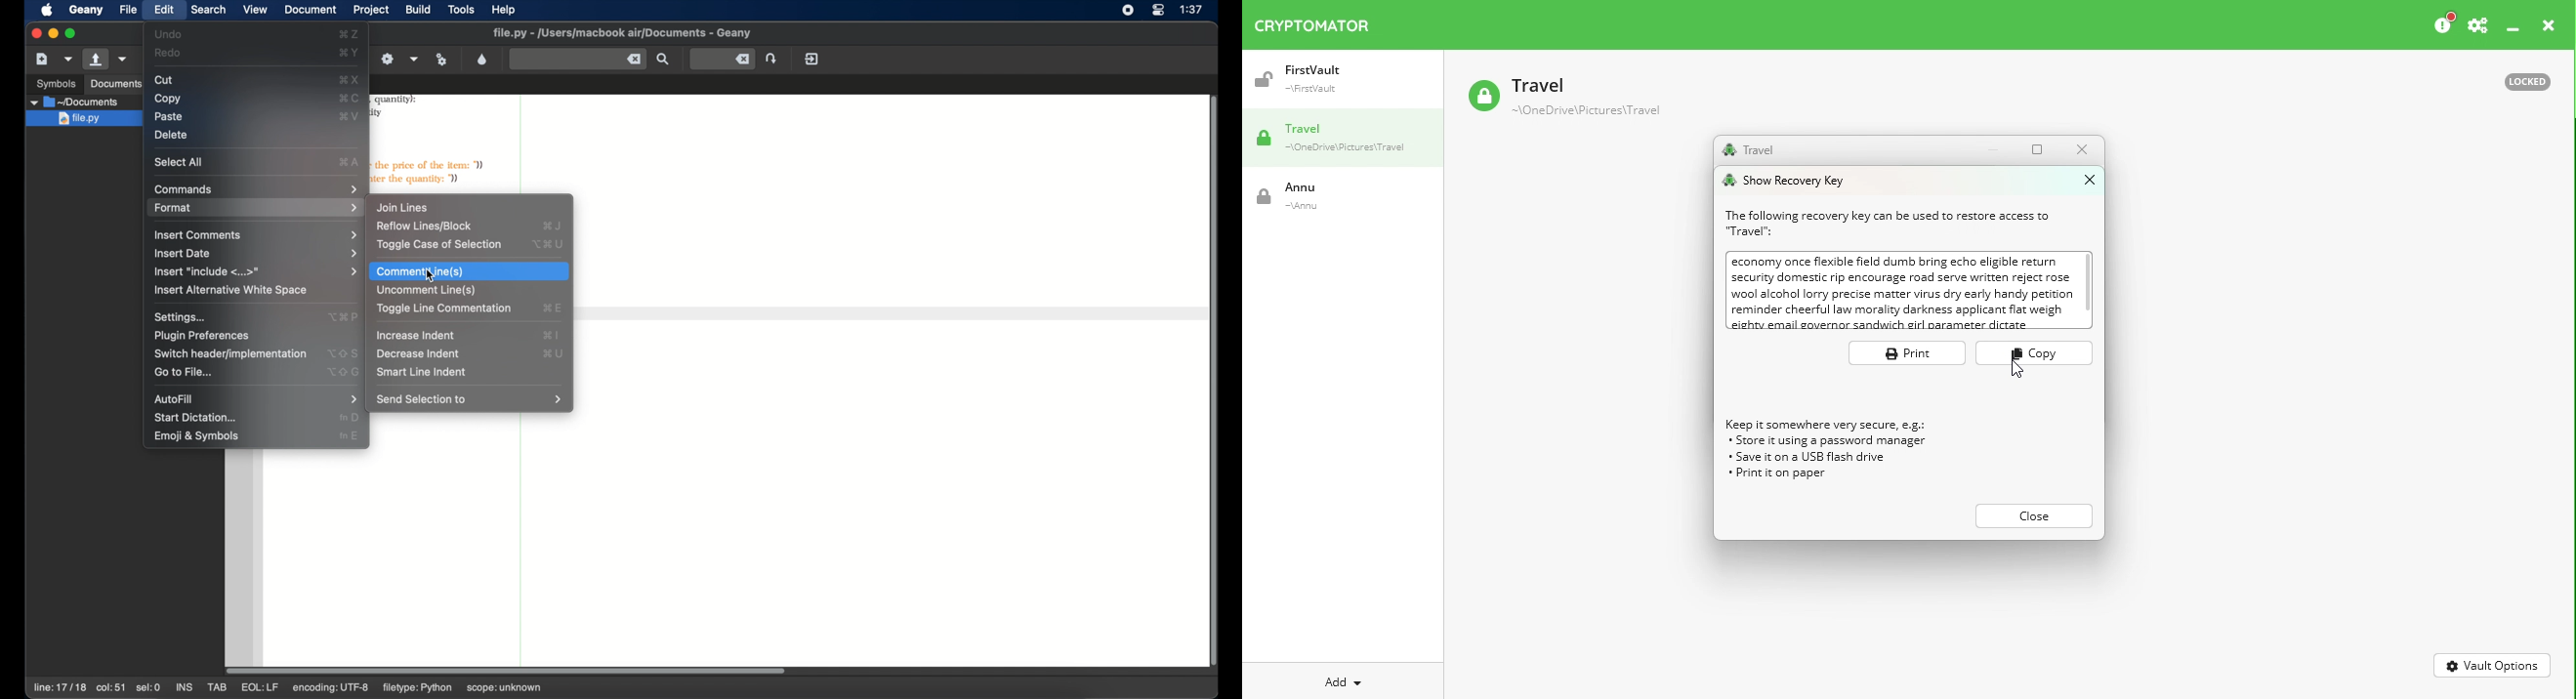 This screenshot has height=700, width=2576. Describe the element at coordinates (349, 98) in the screenshot. I see `copy shortcut` at that location.